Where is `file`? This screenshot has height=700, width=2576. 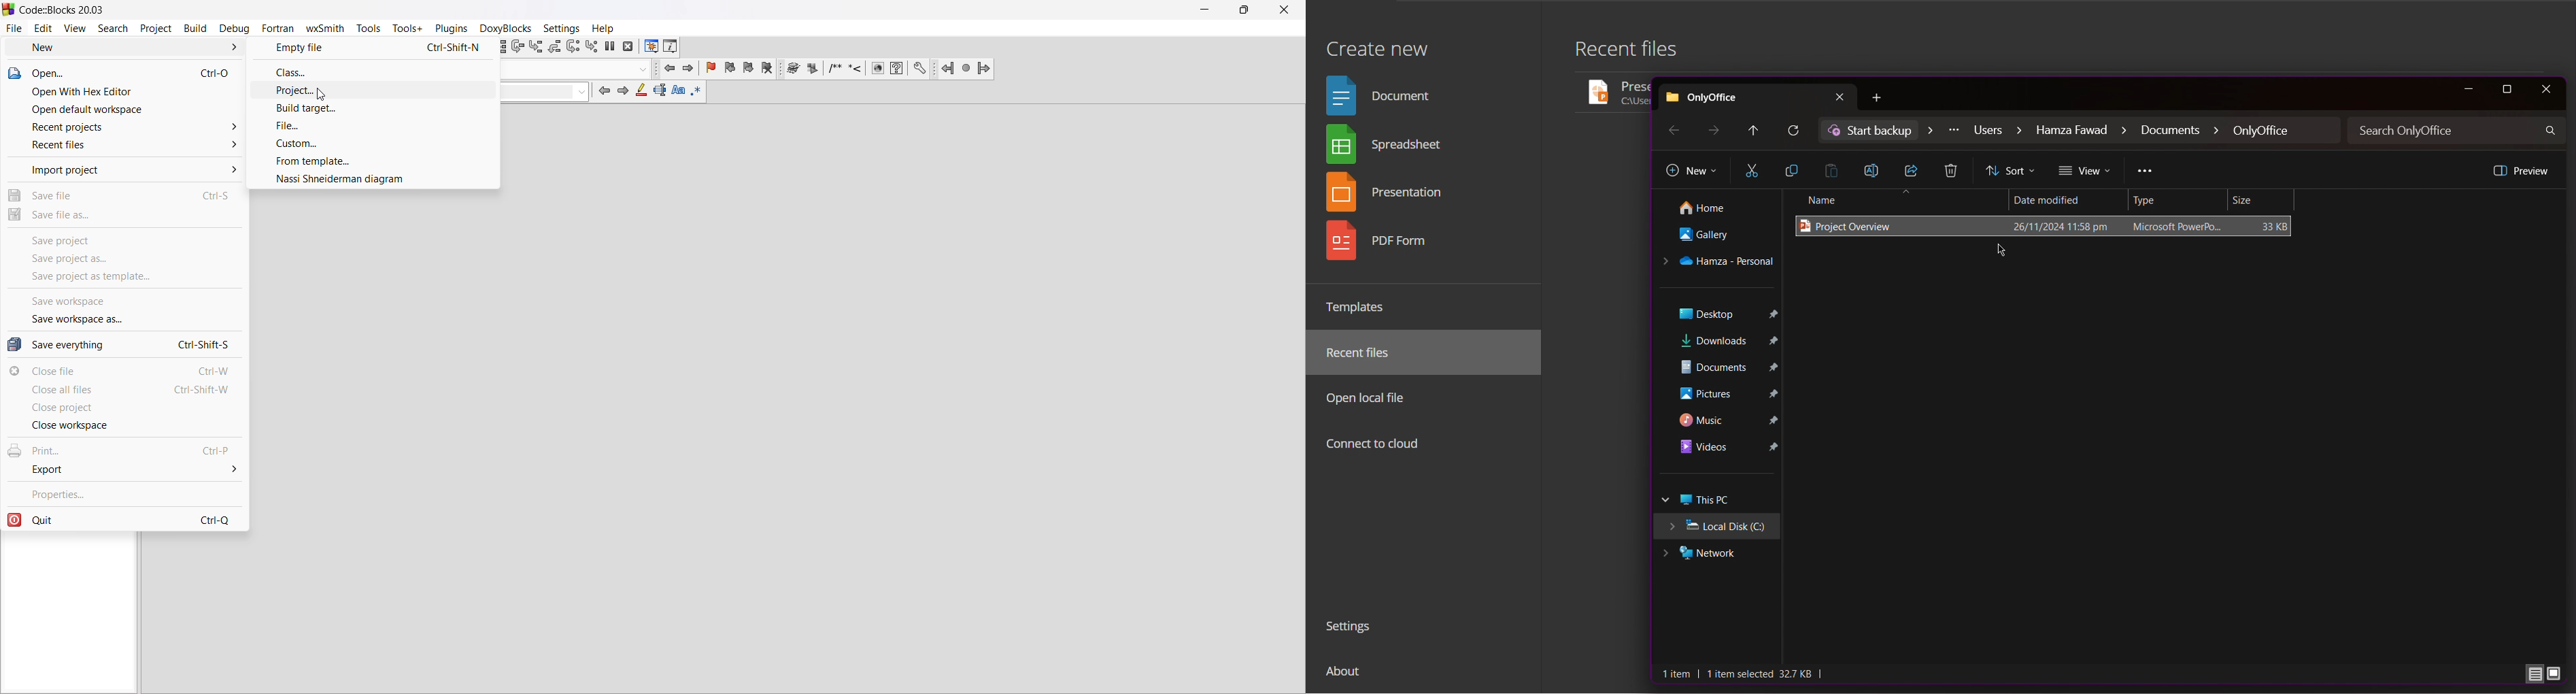
file is located at coordinates (13, 28).